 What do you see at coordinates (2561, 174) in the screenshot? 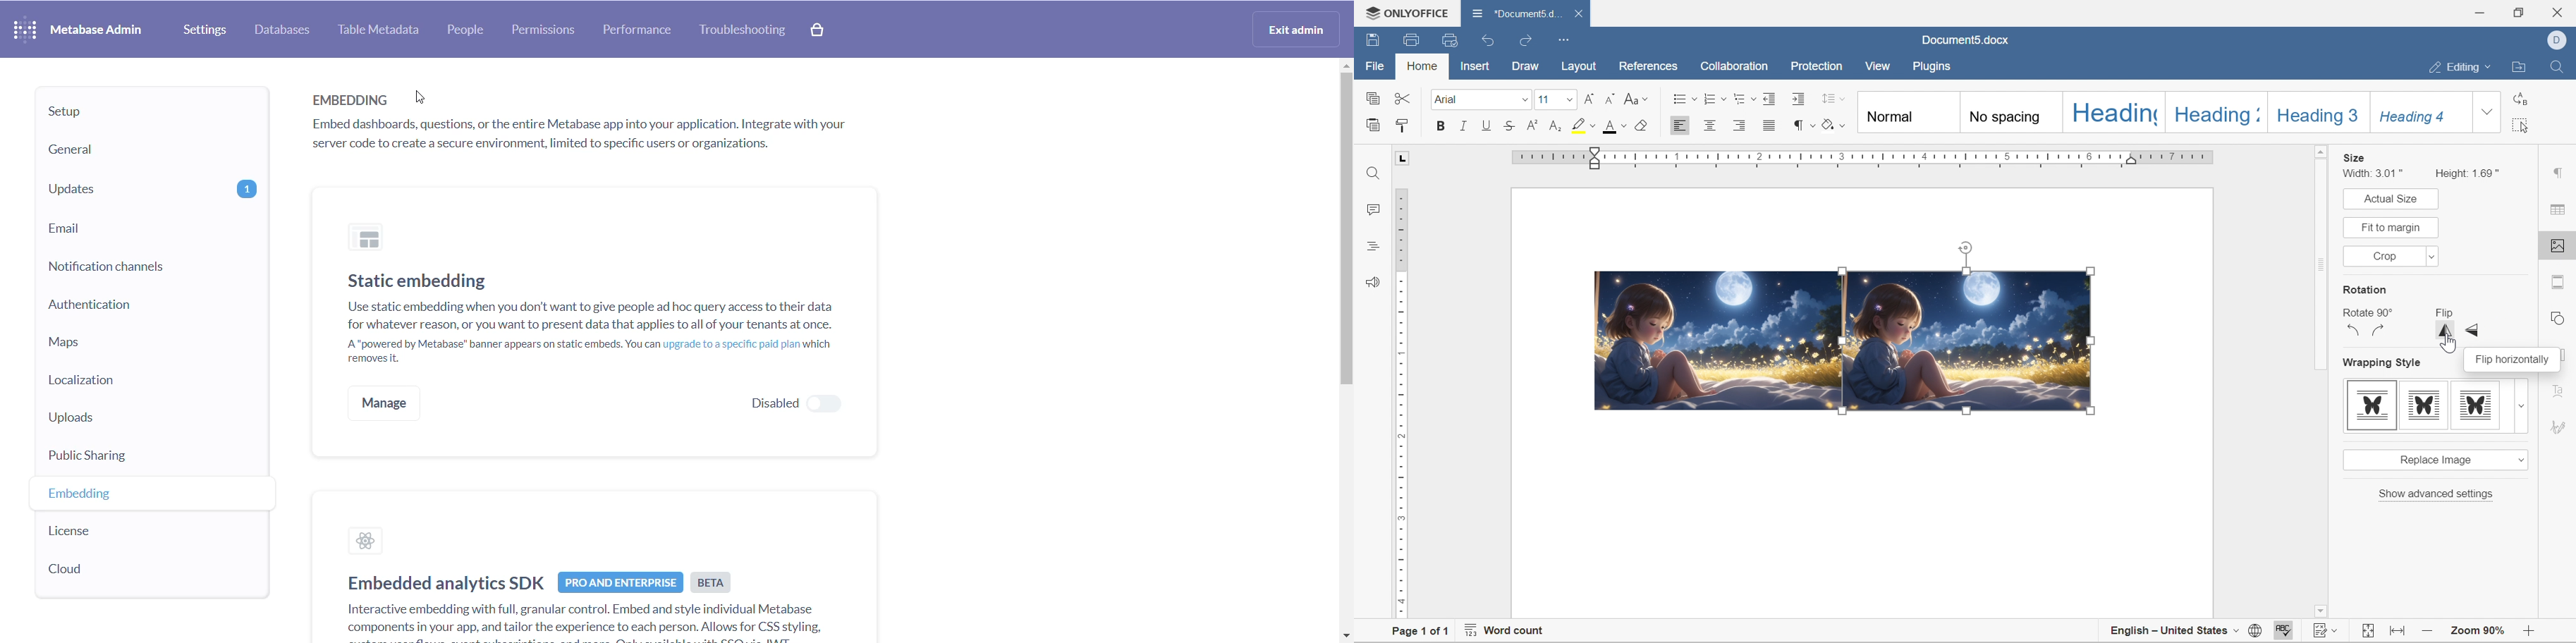
I see `paragraph settings` at bounding box center [2561, 174].